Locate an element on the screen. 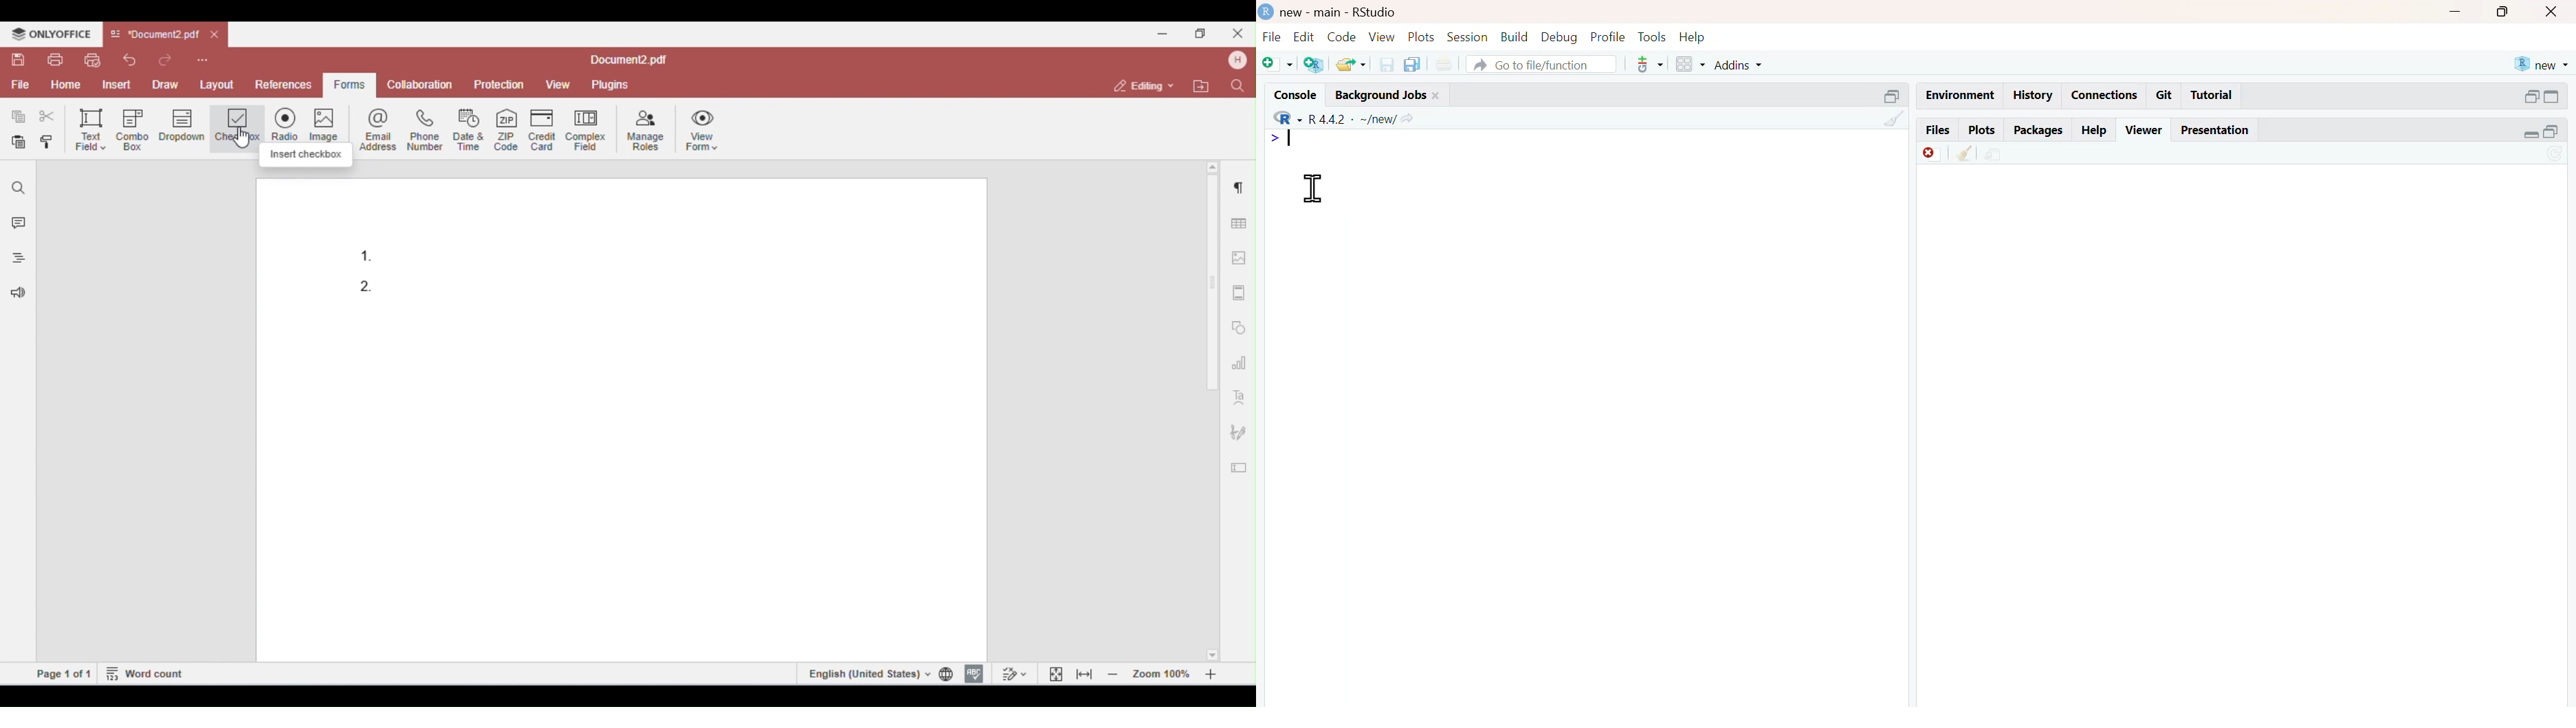 This screenshot has width=2576, height=728. help is located at coordinates (1693, 37).